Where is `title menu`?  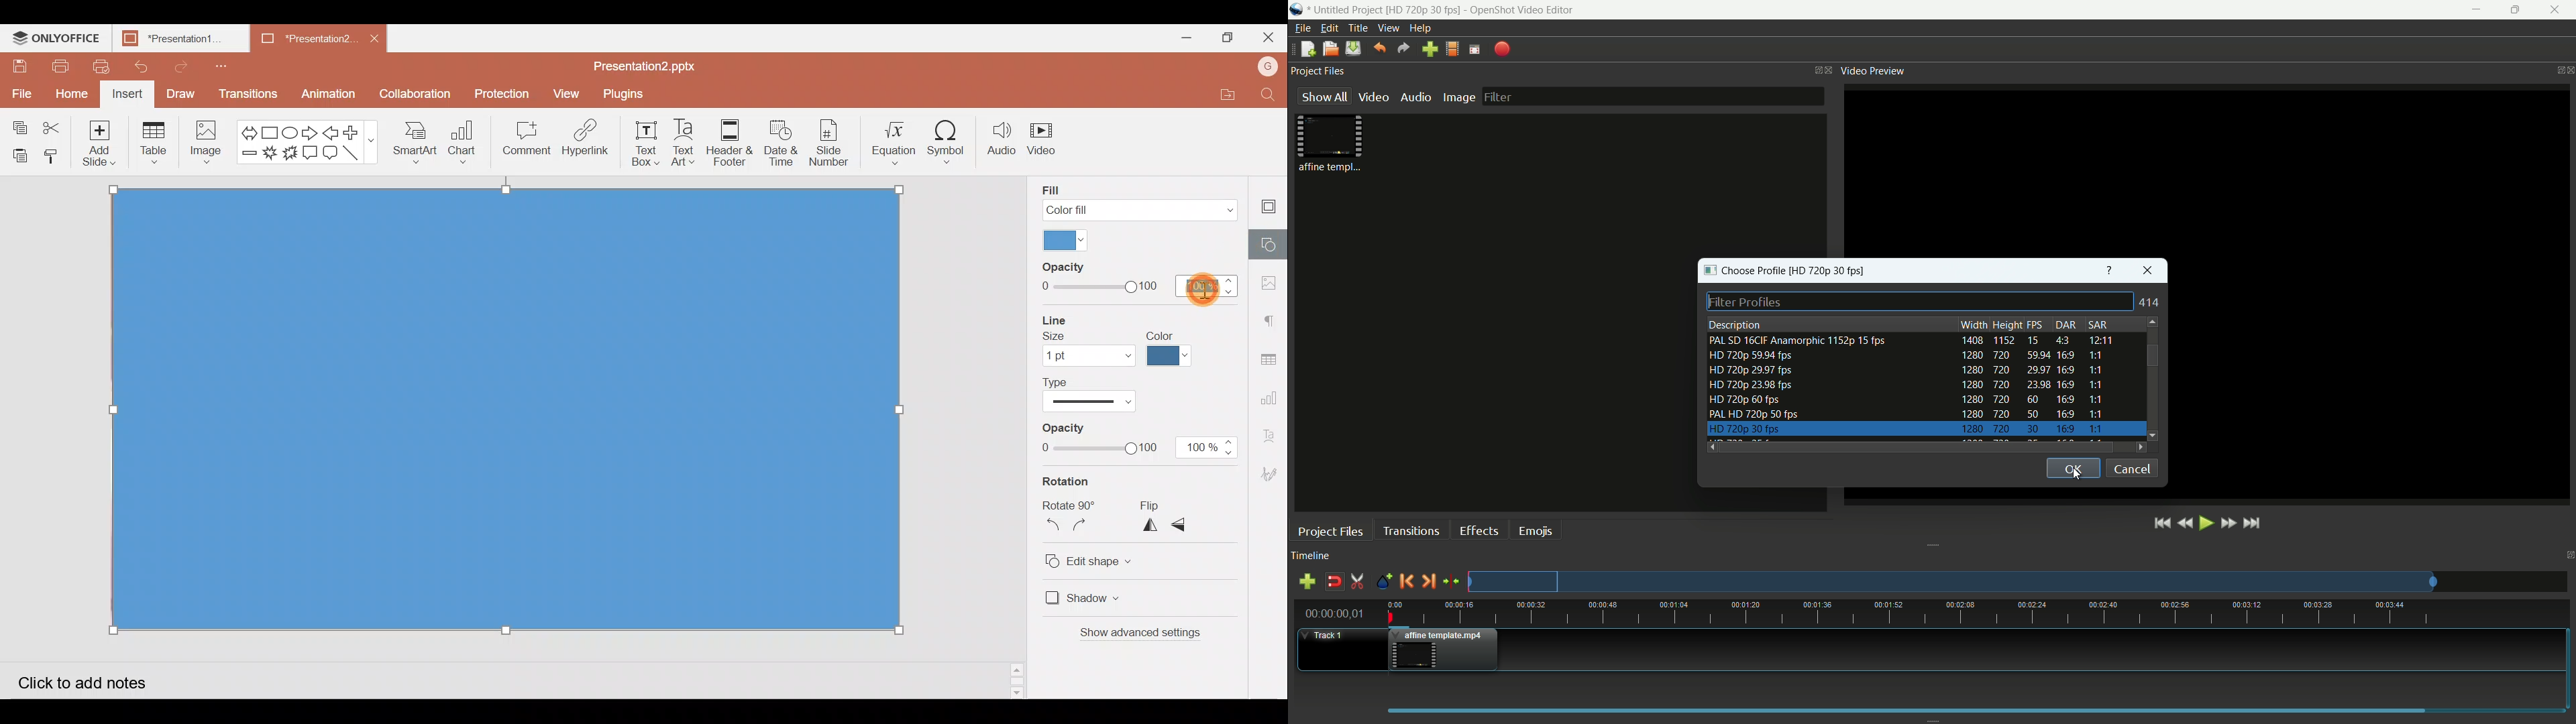
title menu is located at coordinates (1360, 28).